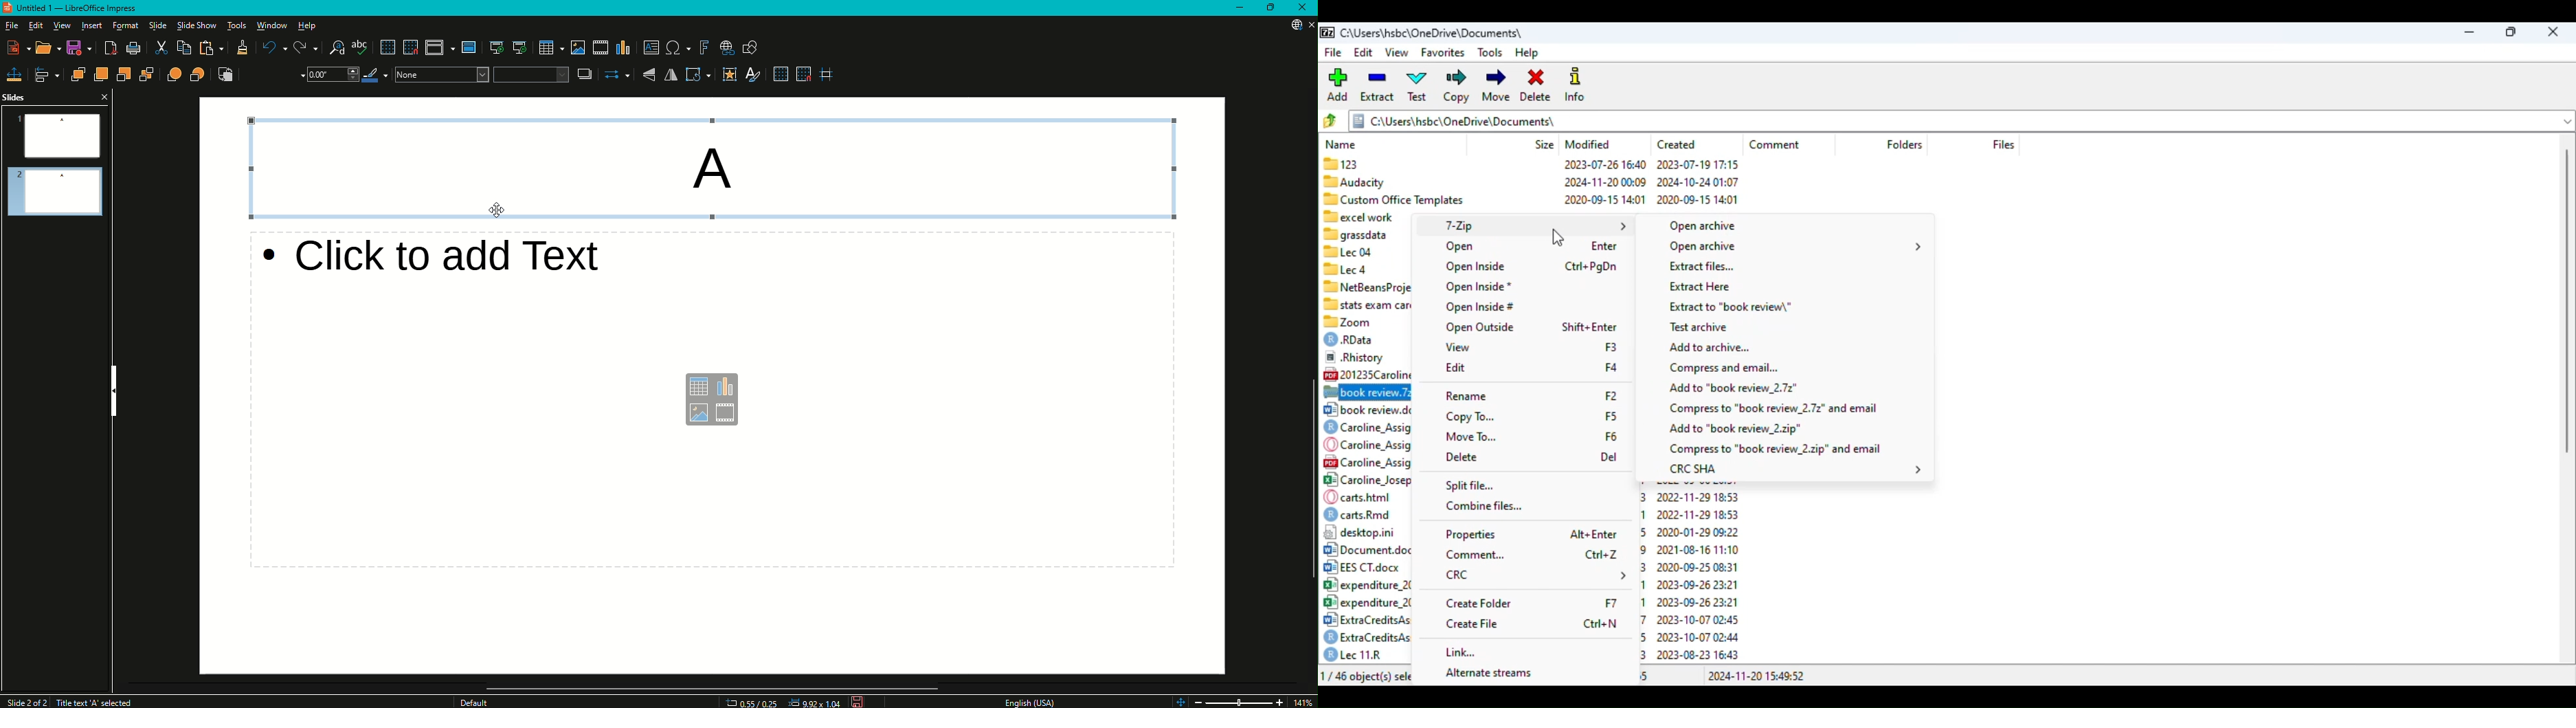 This screenshot has width=2576, height=728. What do you see at coordinates (779, 75) in the screenshot?
I see `Display Grid` at bounding box center [779, 75].